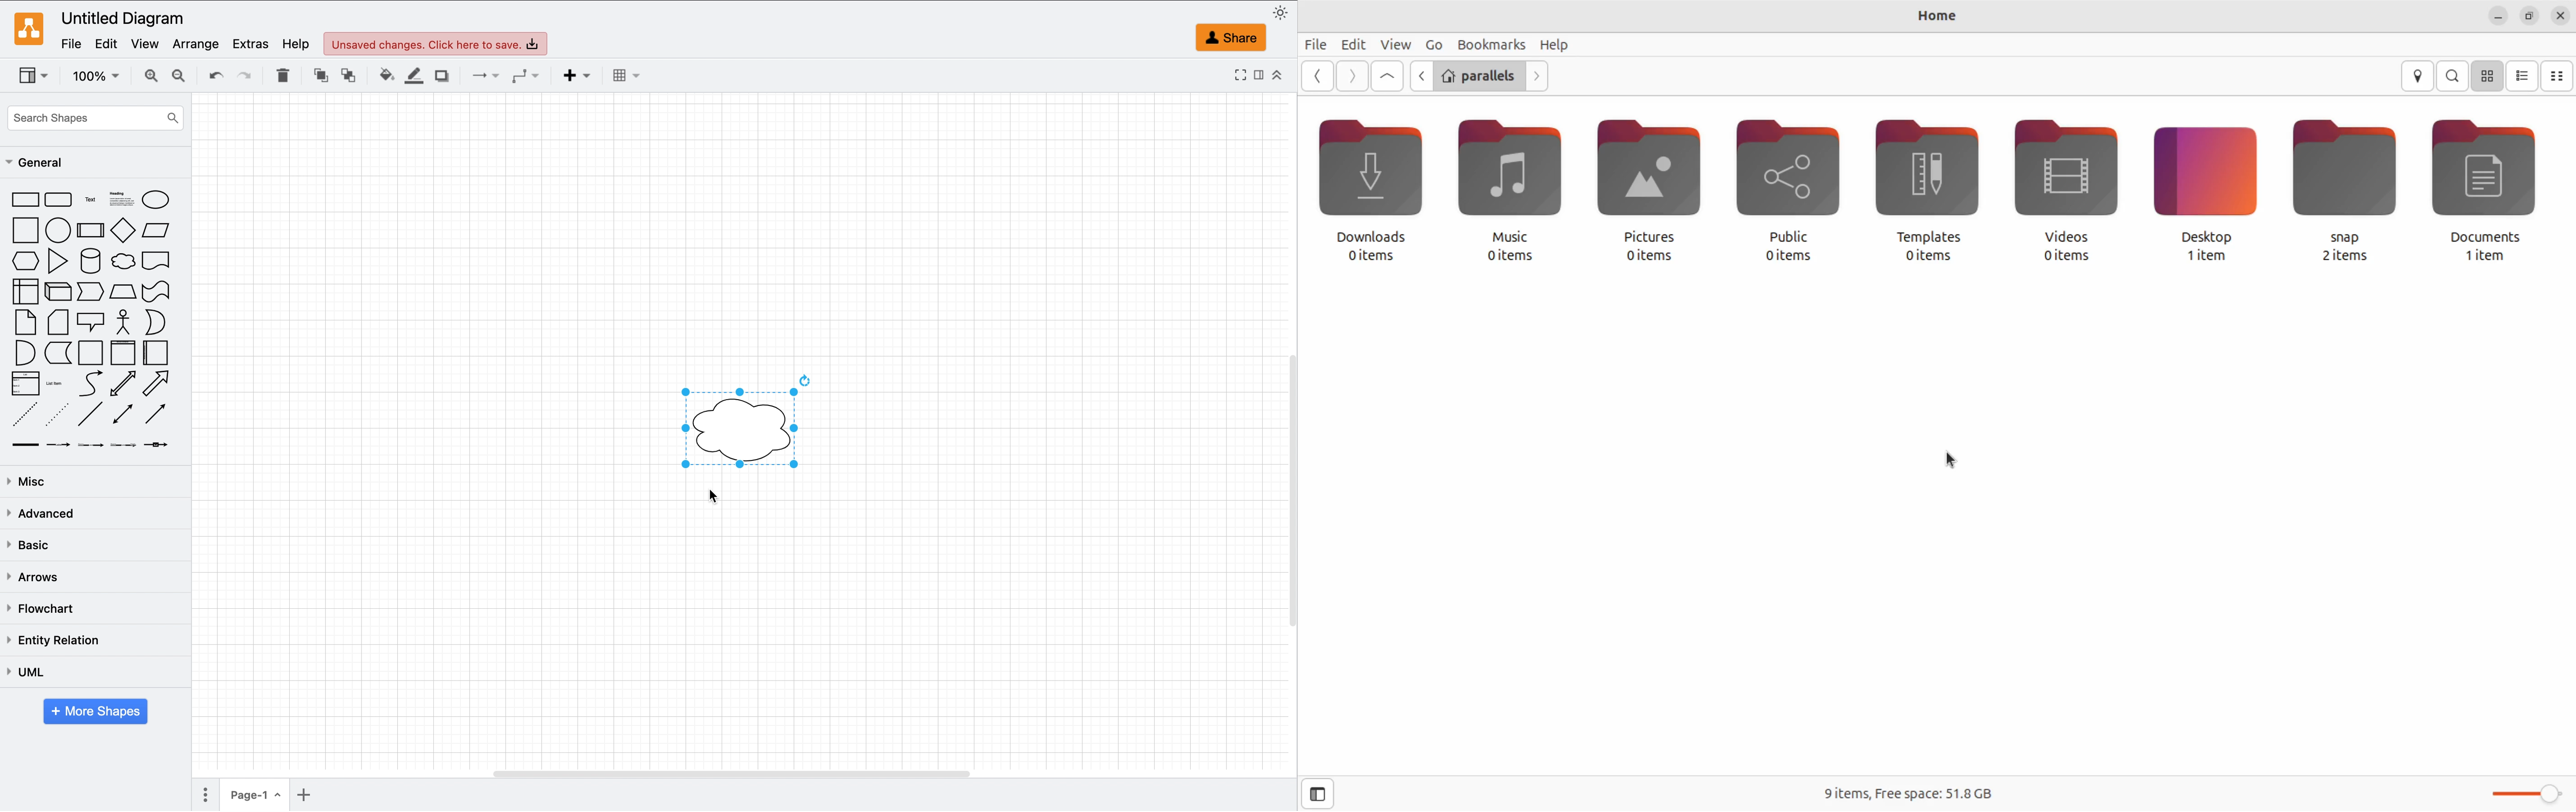  I want to click on cube, so click(57, 294).